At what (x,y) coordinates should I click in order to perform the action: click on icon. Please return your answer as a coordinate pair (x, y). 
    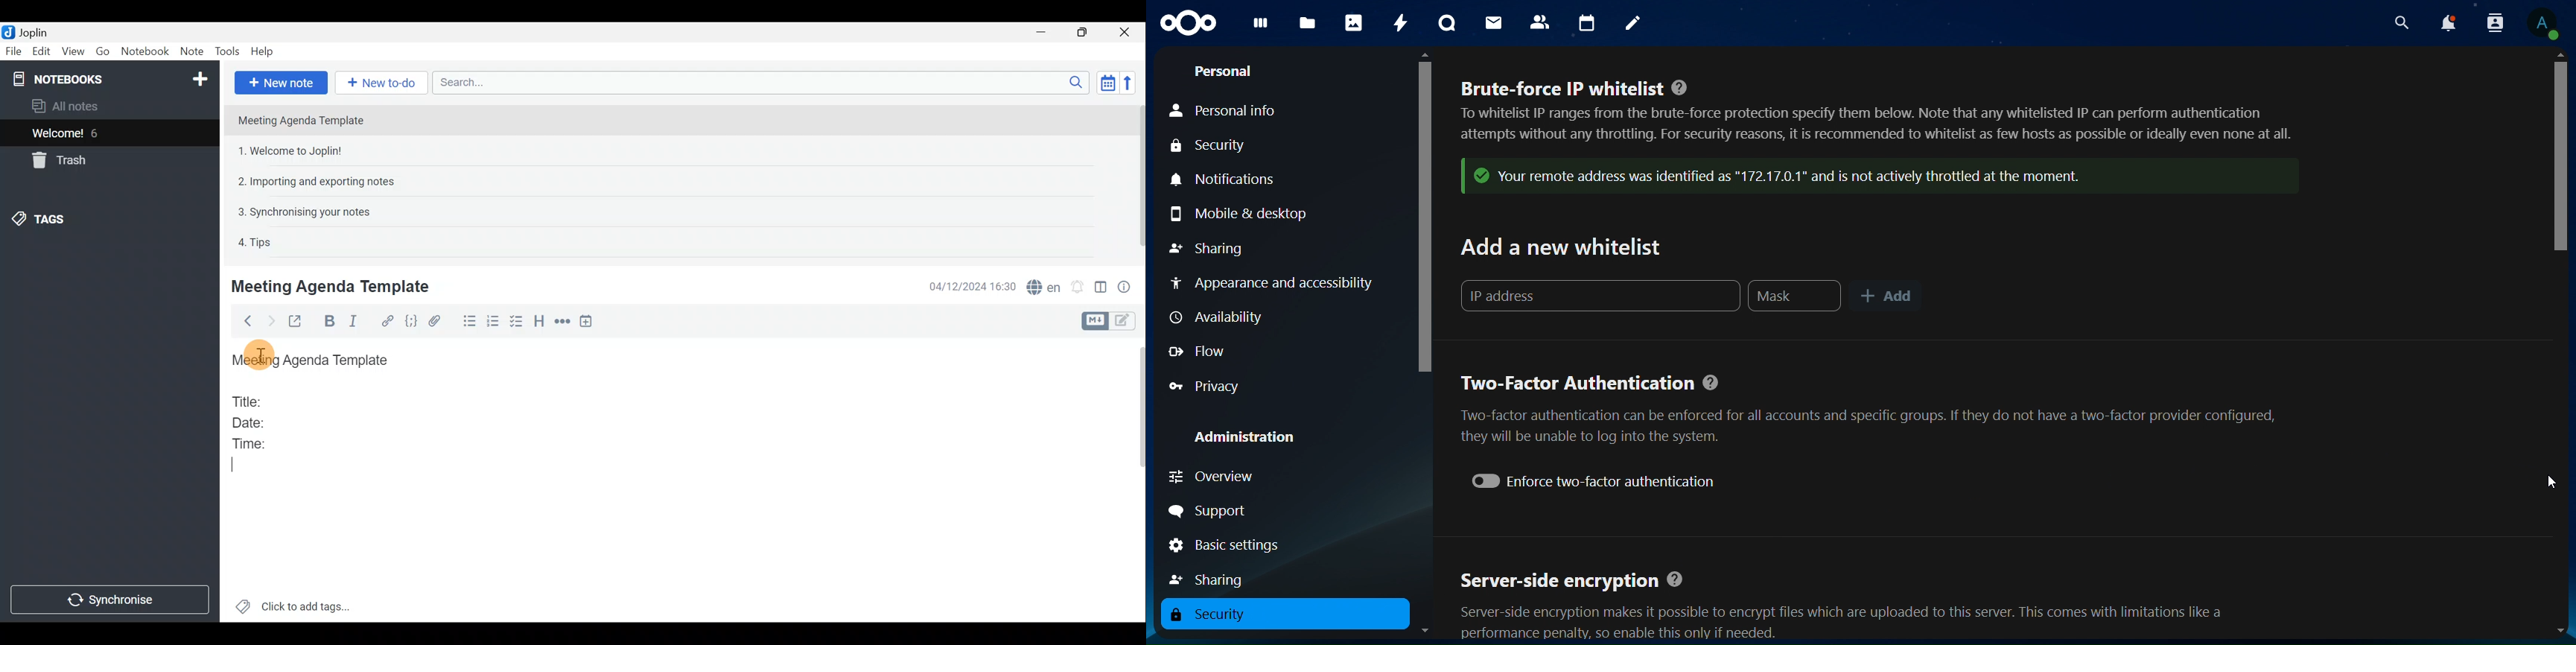
    Looking at the image, I should click on (1186, 21).